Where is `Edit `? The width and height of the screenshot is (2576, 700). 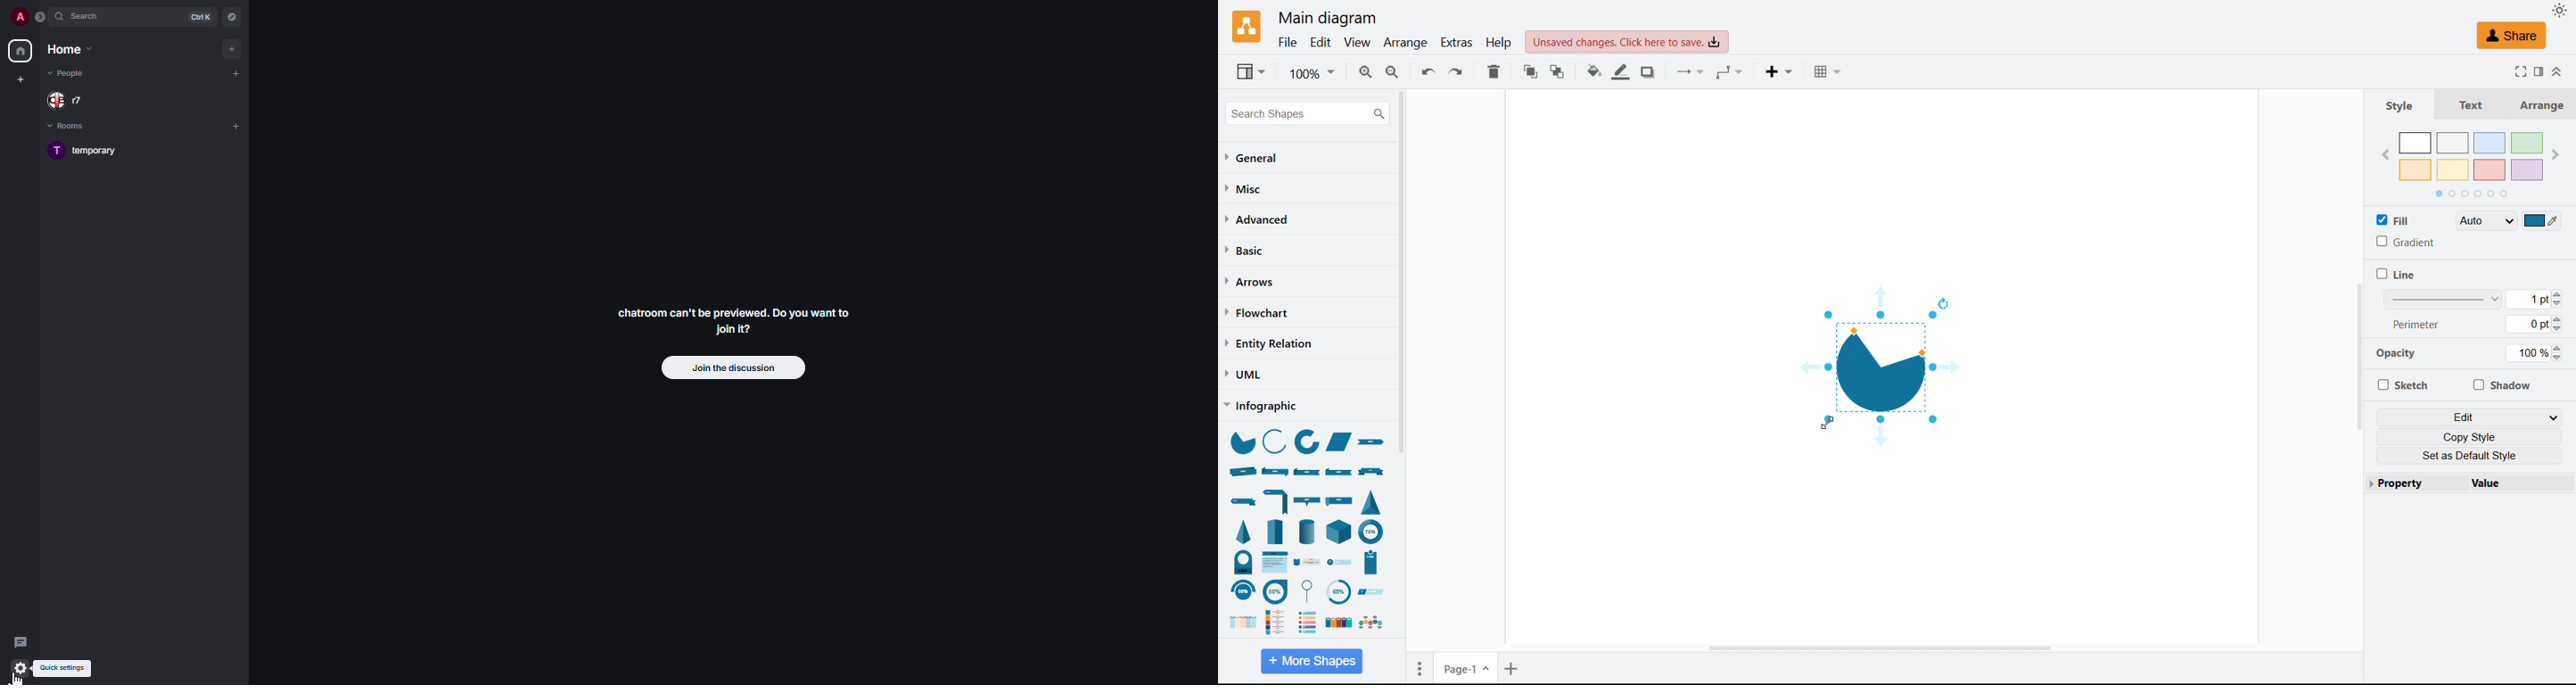
Edit  is located at coordinates (1321, 43).